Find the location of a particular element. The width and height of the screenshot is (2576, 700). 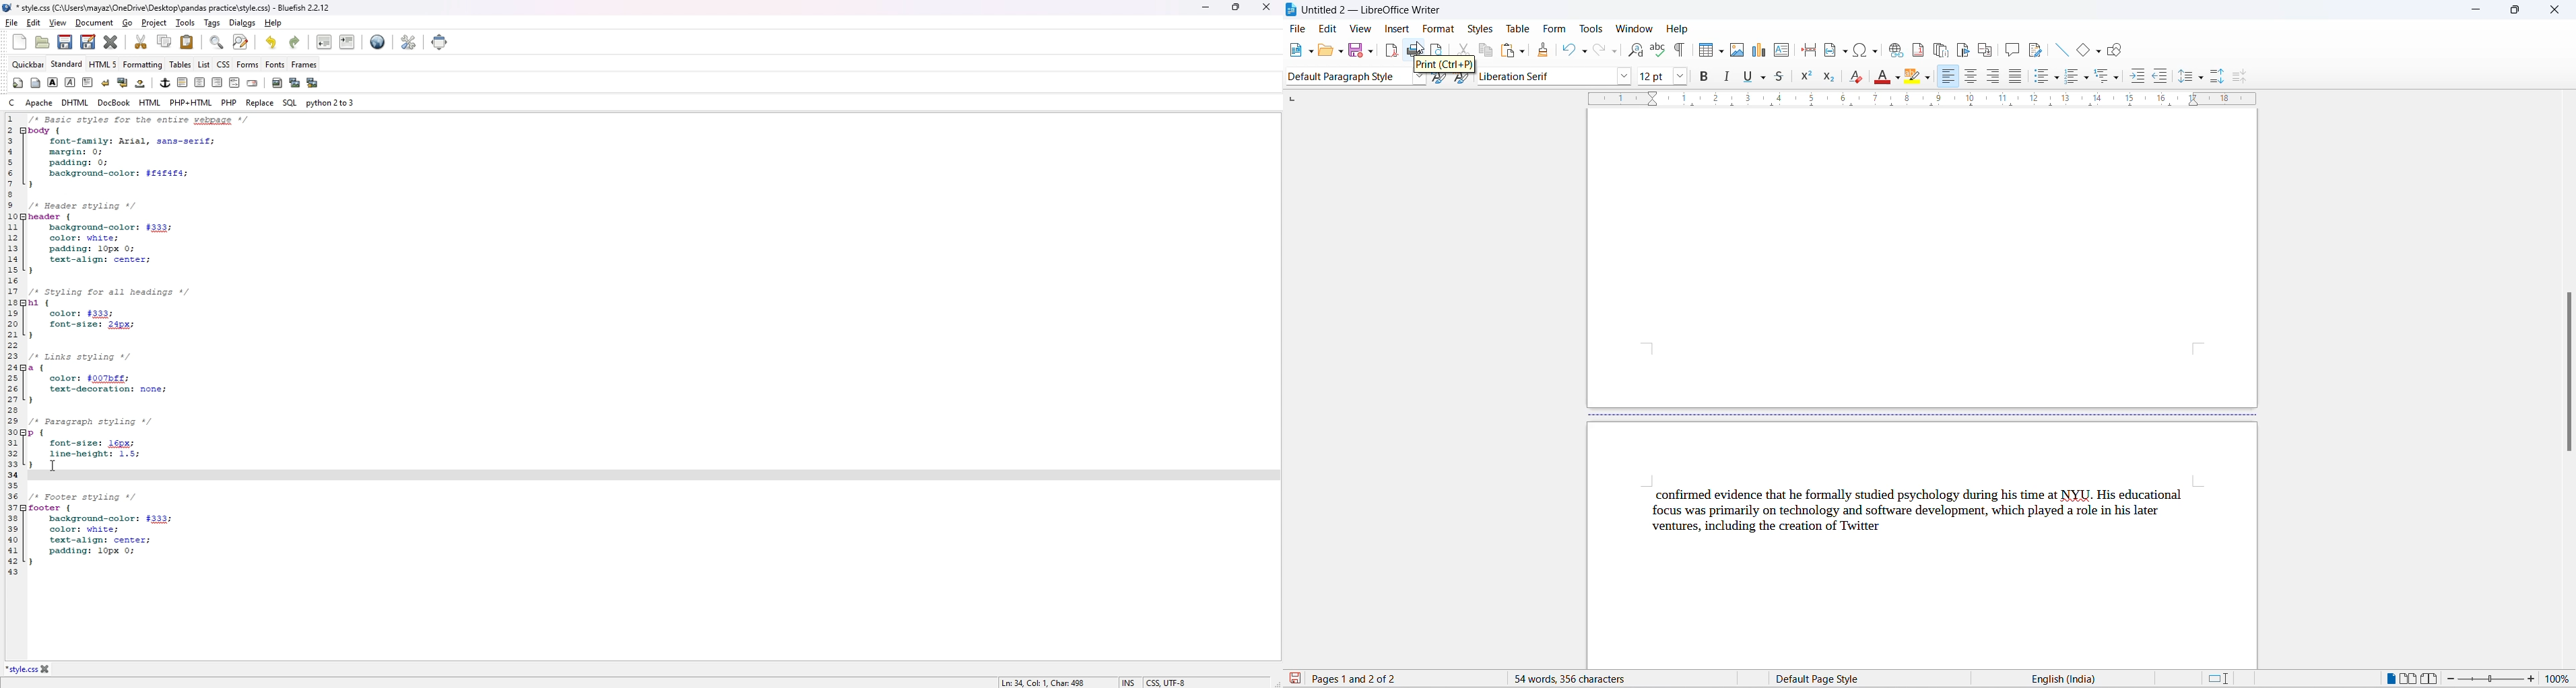

show track changes functions is located at coordinates (2037, 49).